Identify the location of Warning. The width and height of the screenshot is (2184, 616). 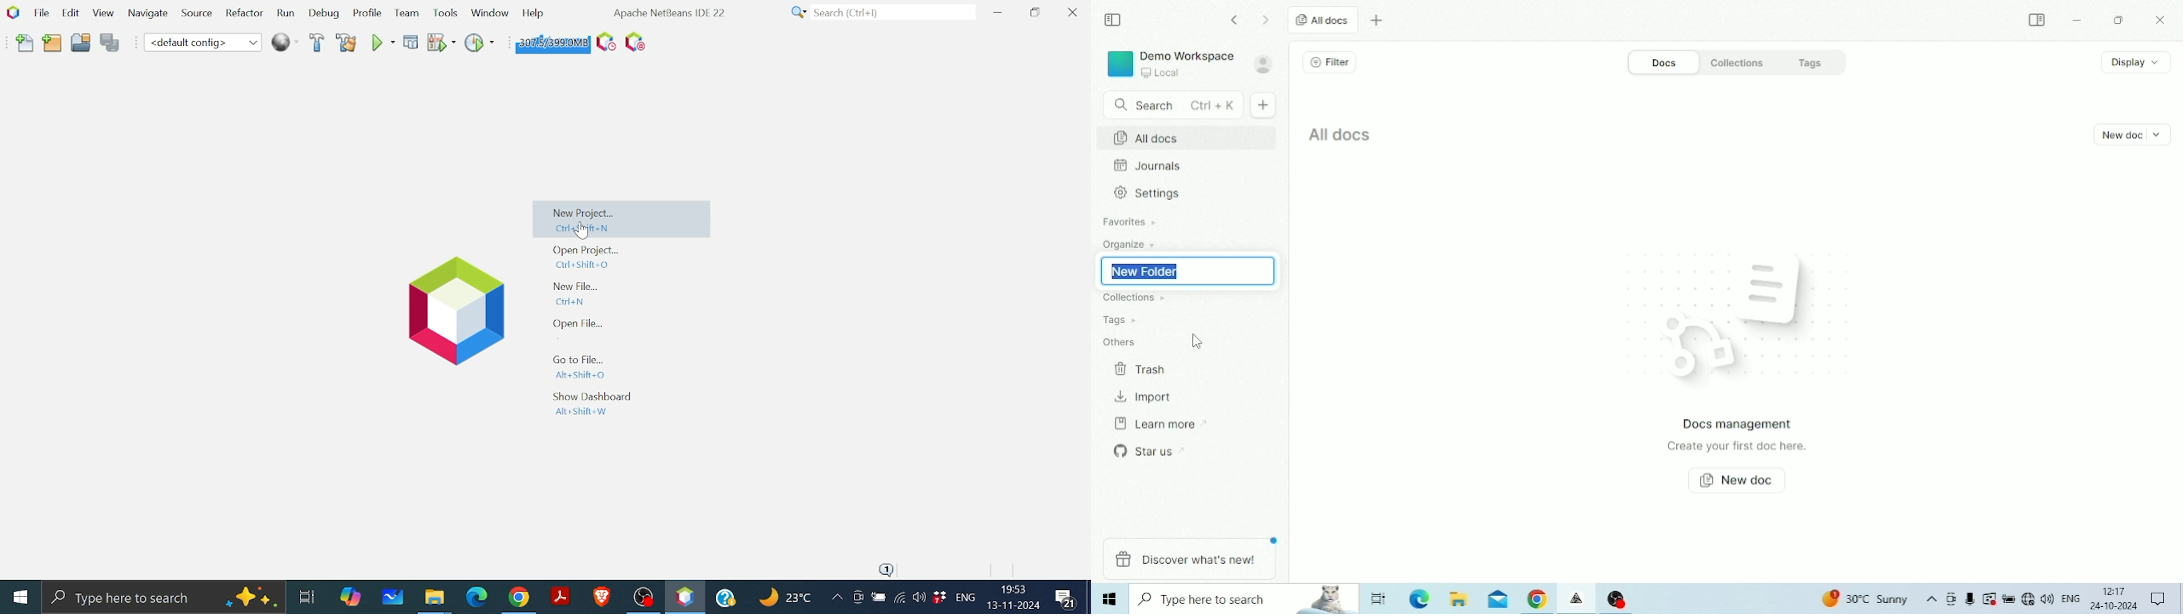
(1989, 598).